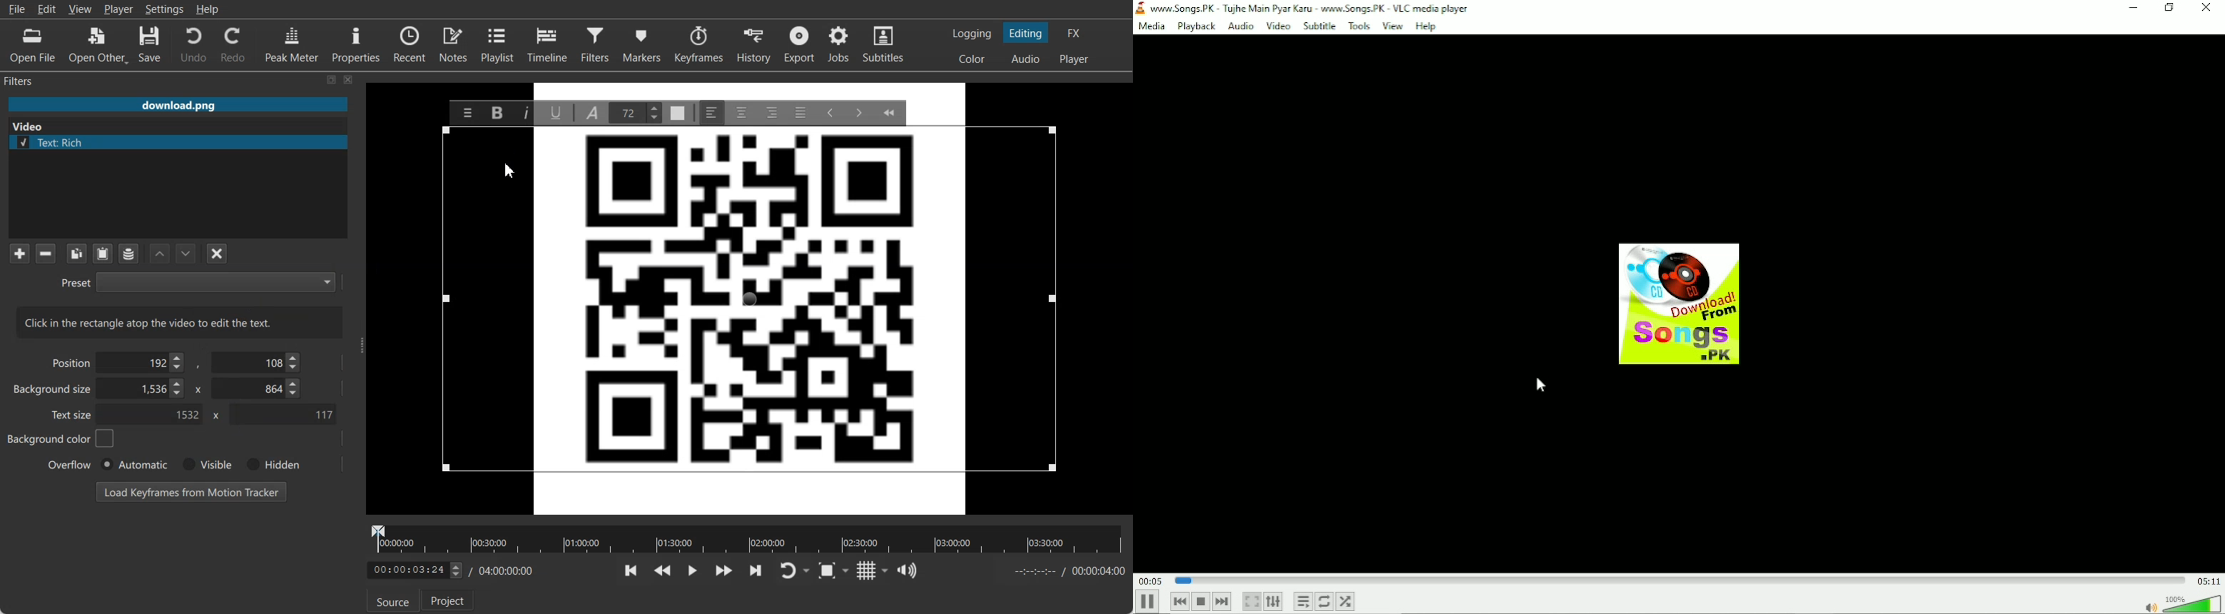  I want to click on Toggle grid display on the player, so click(867, 571).